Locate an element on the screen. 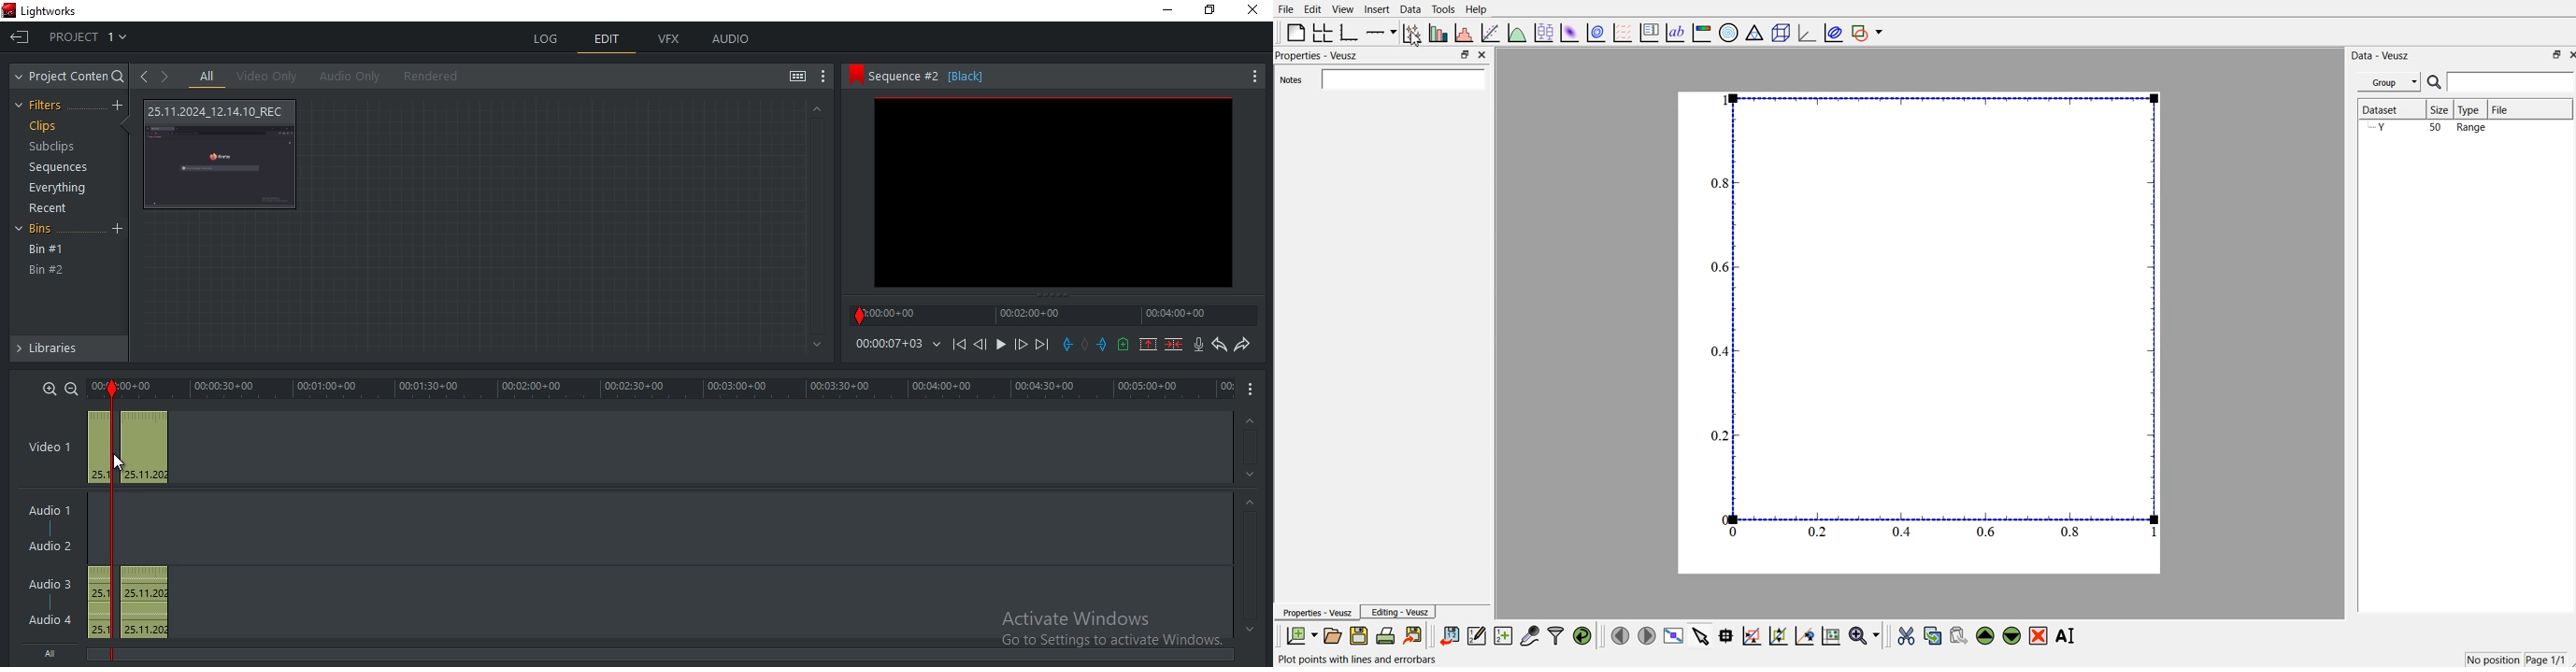 The width and height of the screenshot is (2576, 672). video 1 is located at coordinates (50, 445).